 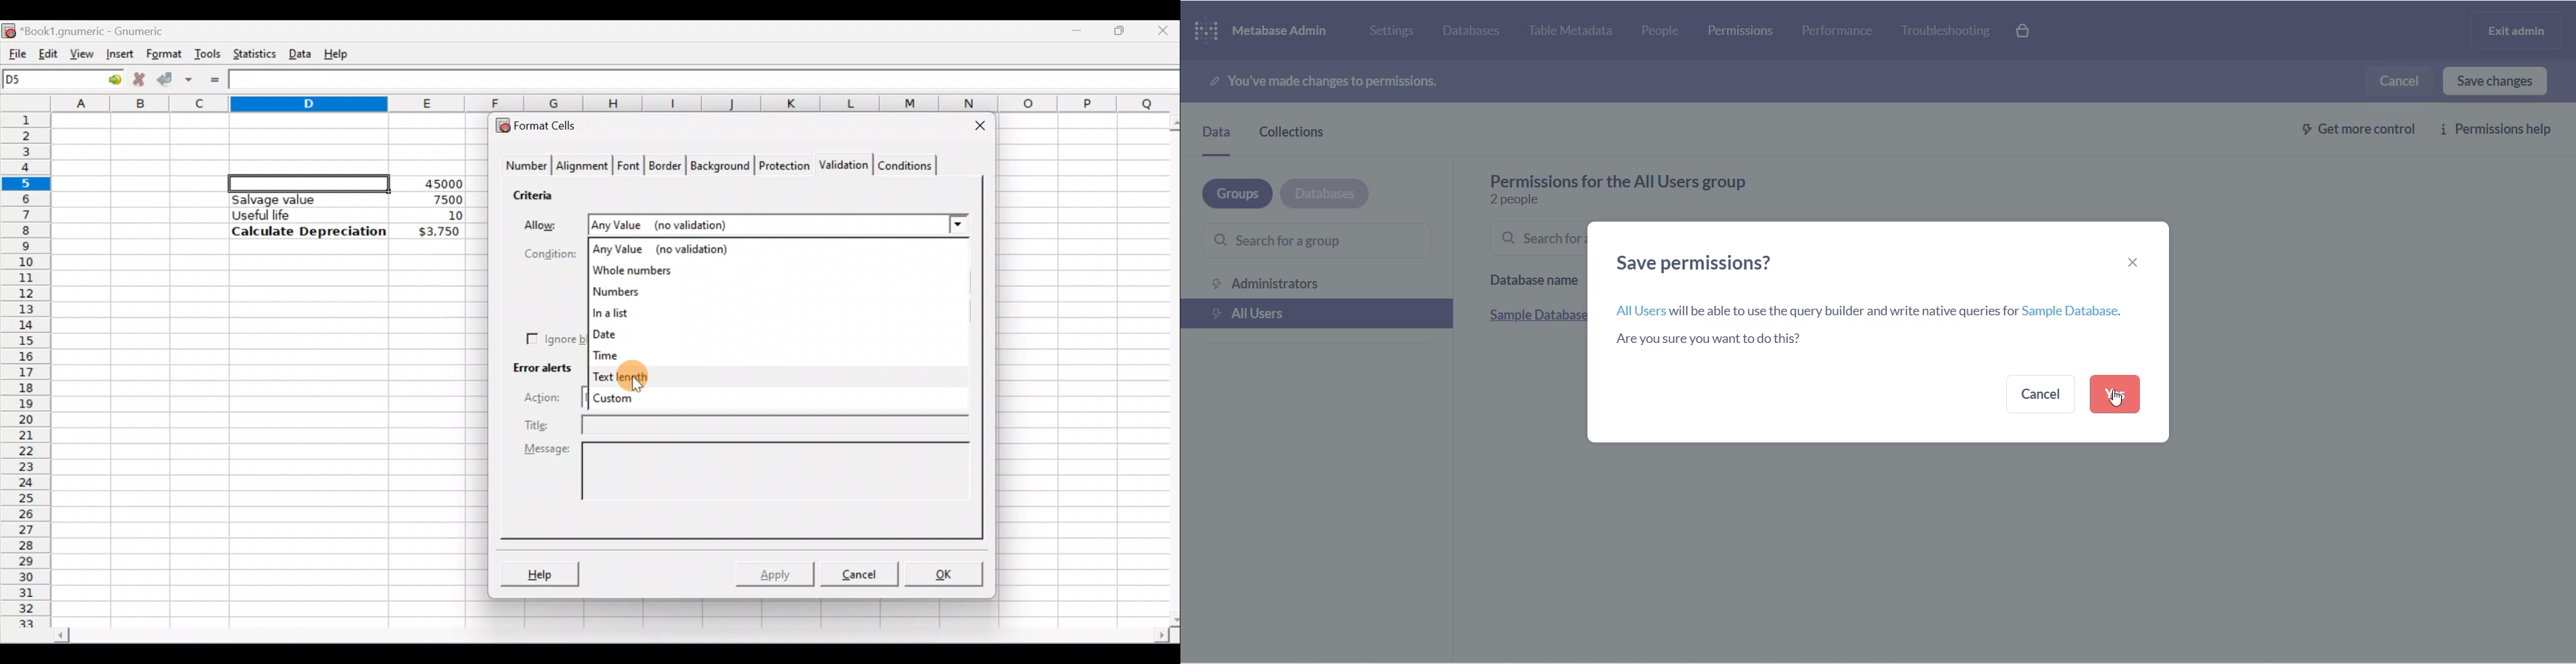 I want to click on Useful life, so click(x=302, y=215).